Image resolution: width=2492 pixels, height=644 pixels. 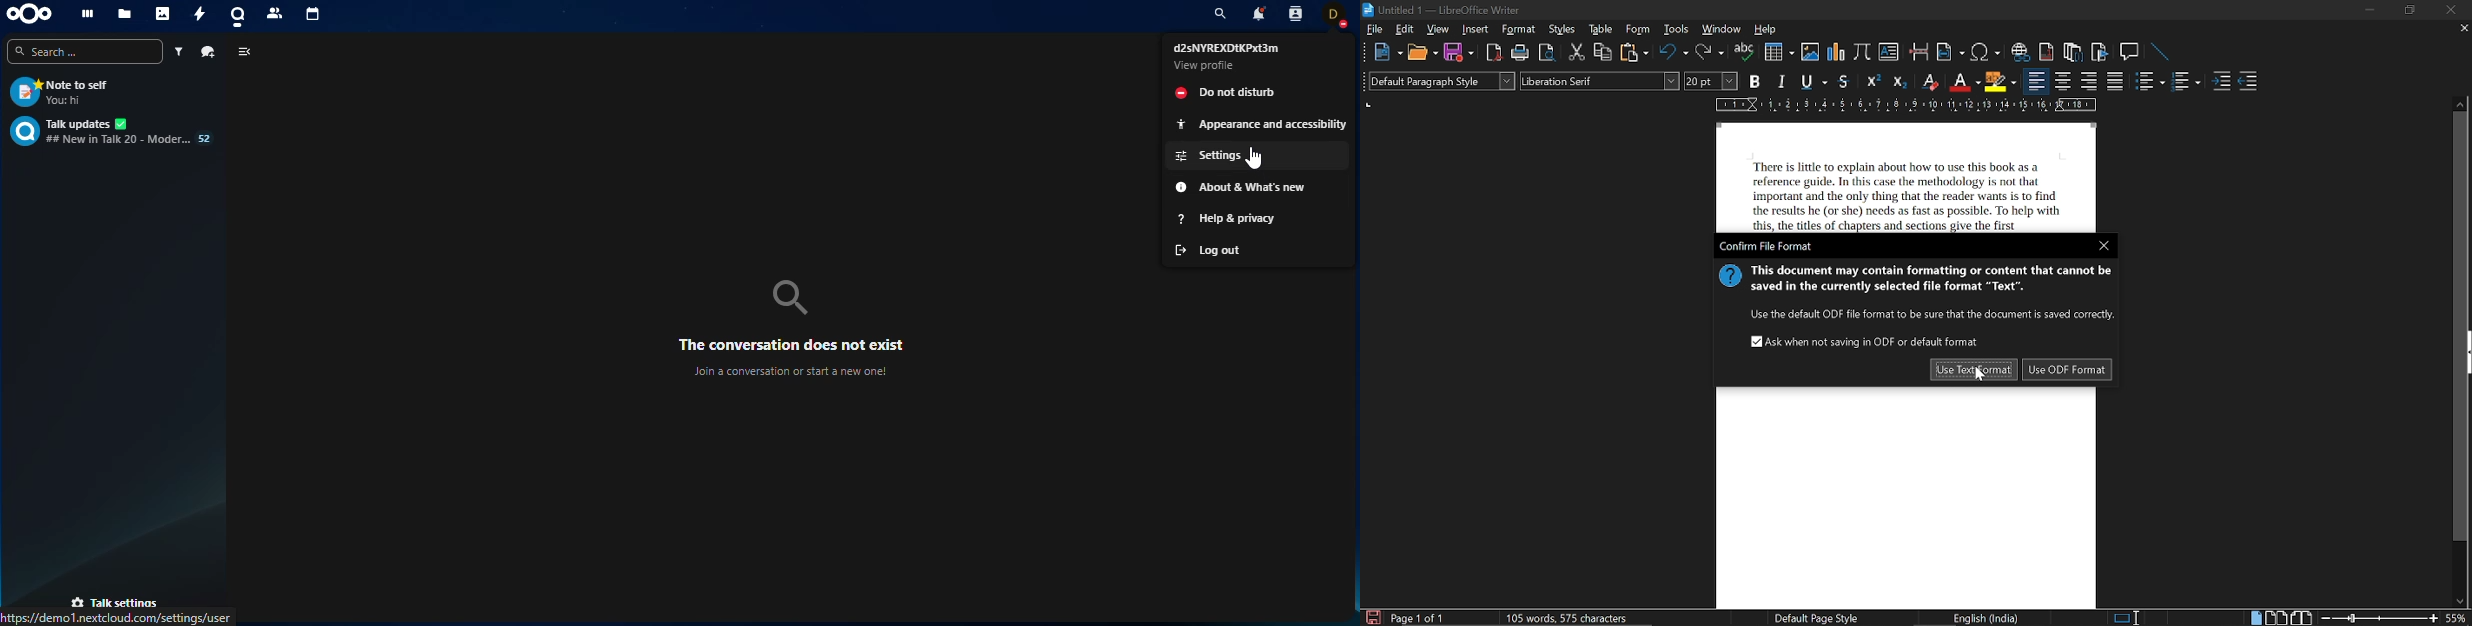 I want to click on copy, so click(x=1603, y=53).